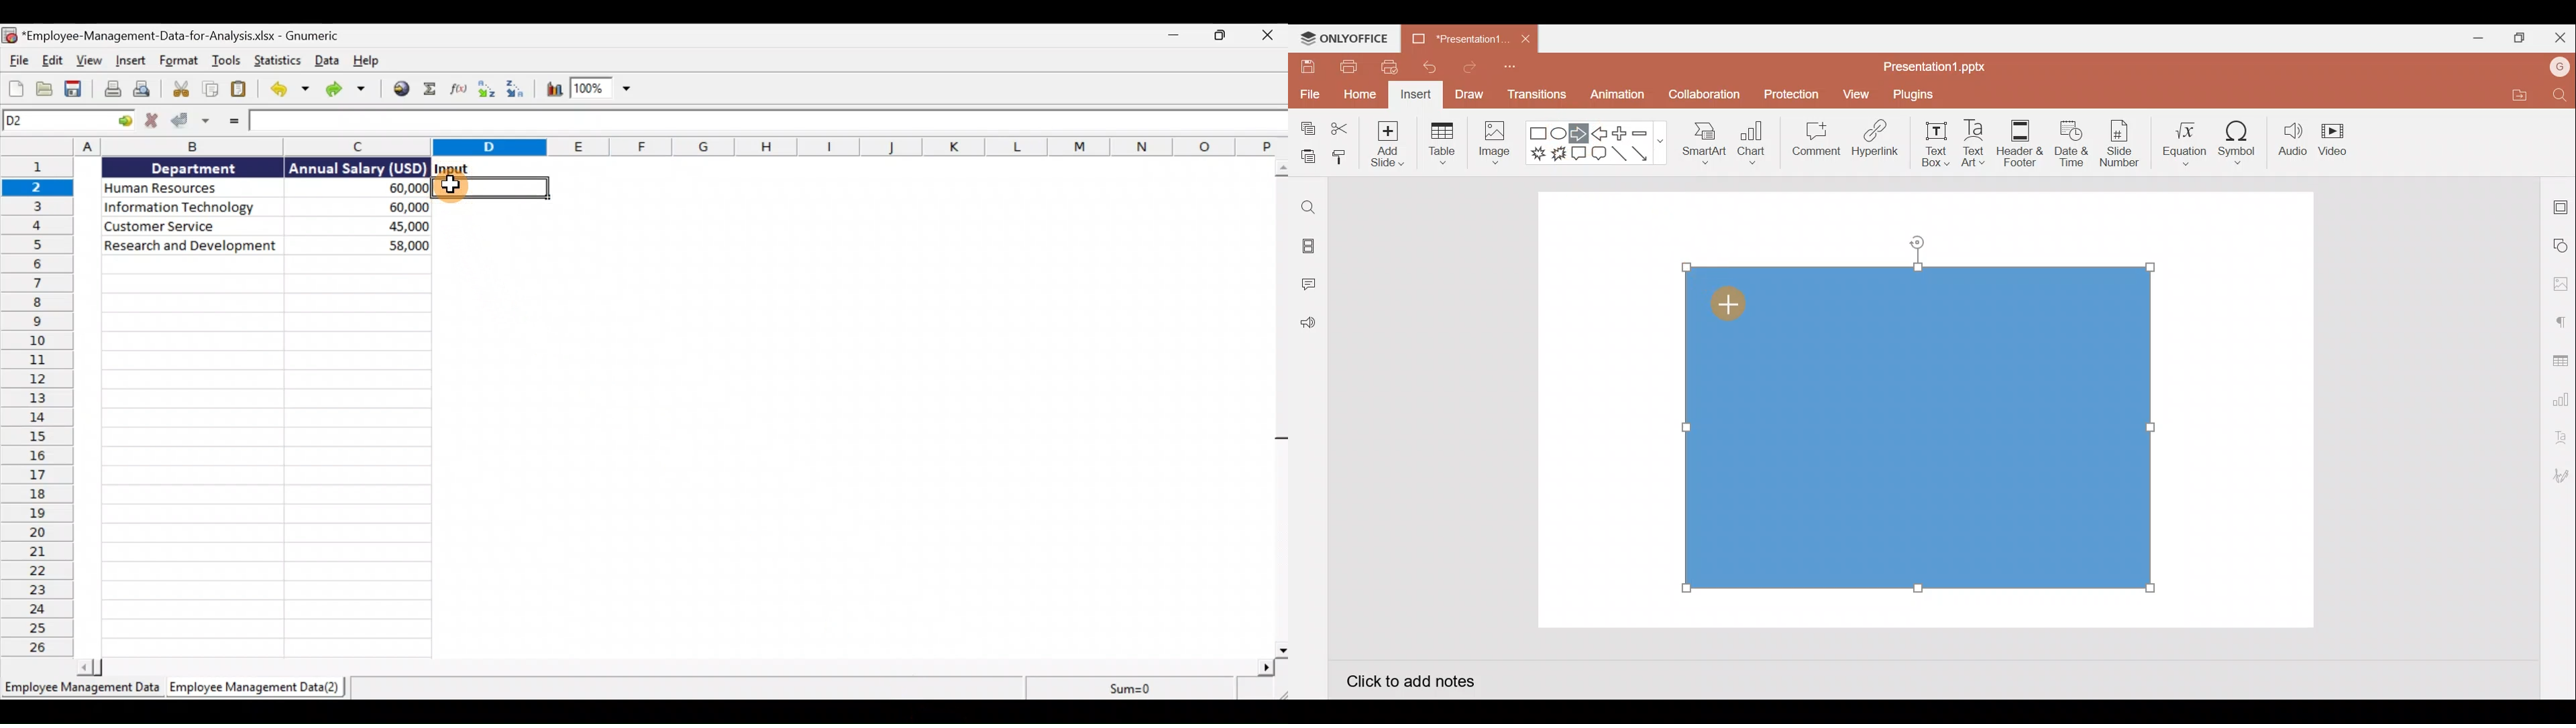 This screenshot has height=728, width=2576. What do you see at coordinates (91, 60) in the screenshot?
I see `View` at bounding box center [91, 60].